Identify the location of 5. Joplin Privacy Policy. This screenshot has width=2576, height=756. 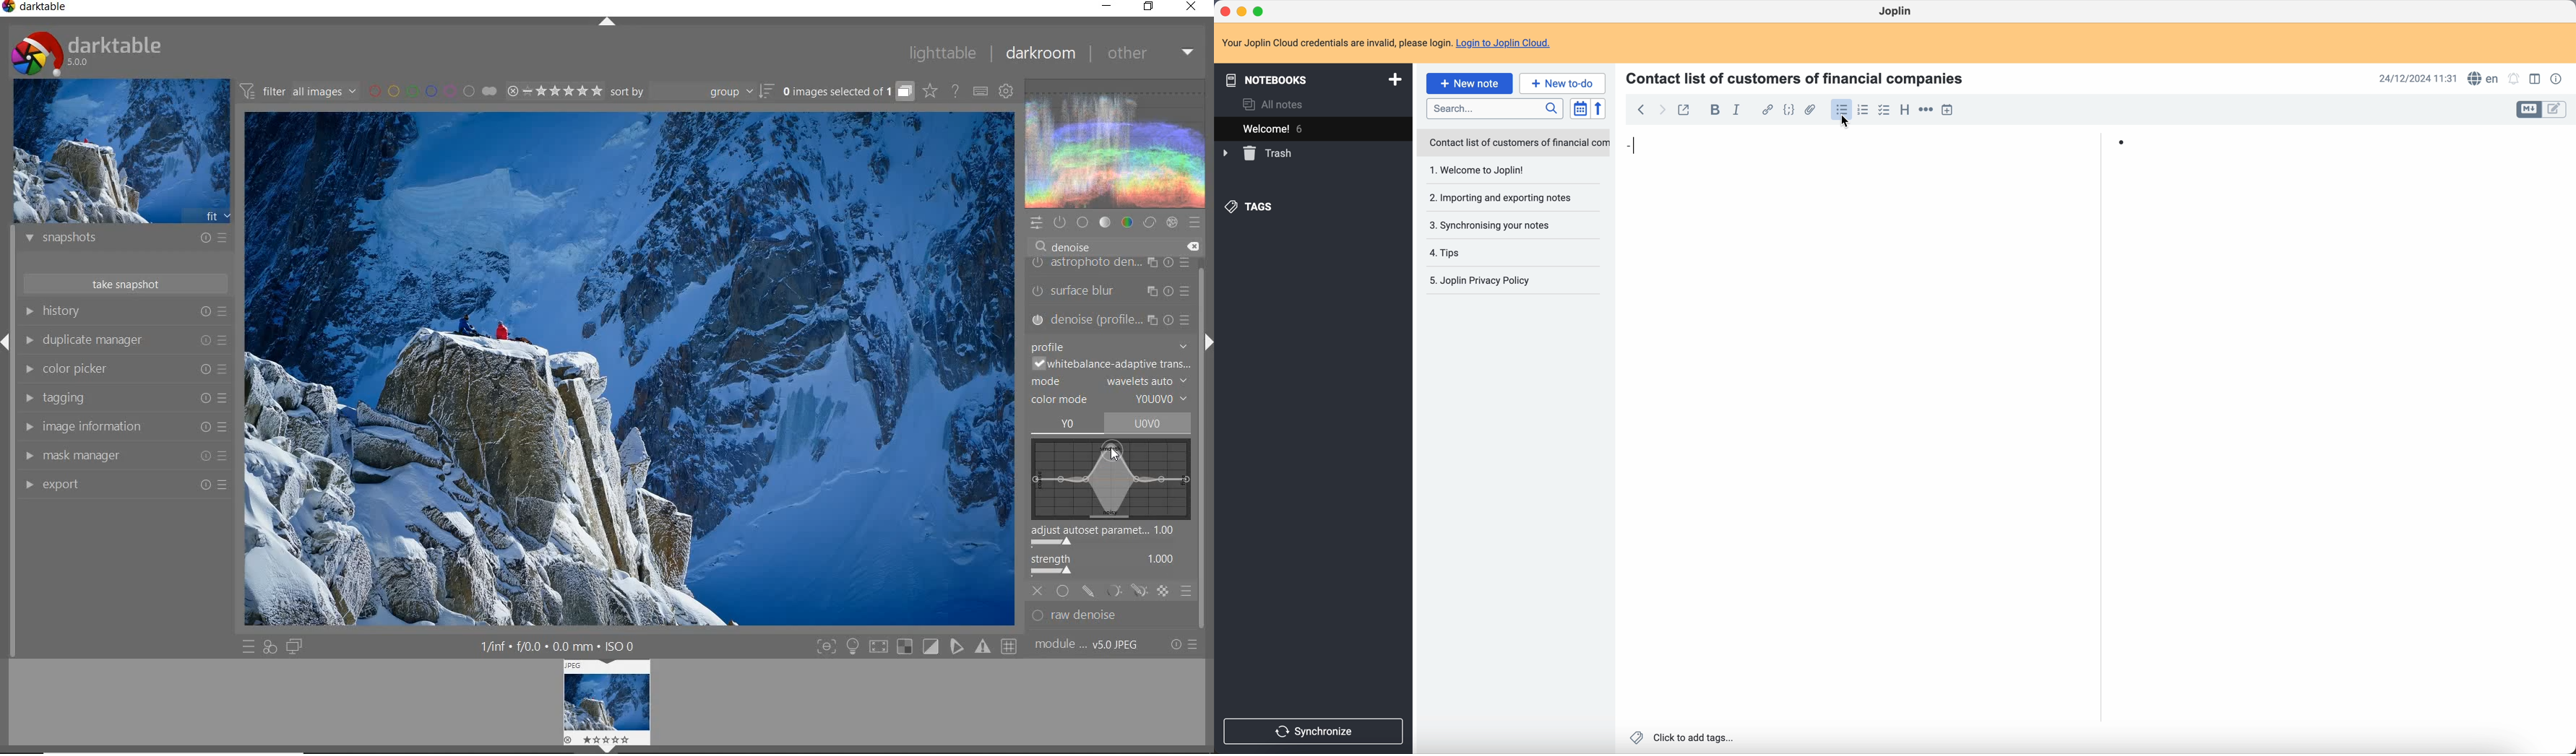
(1487, 281).